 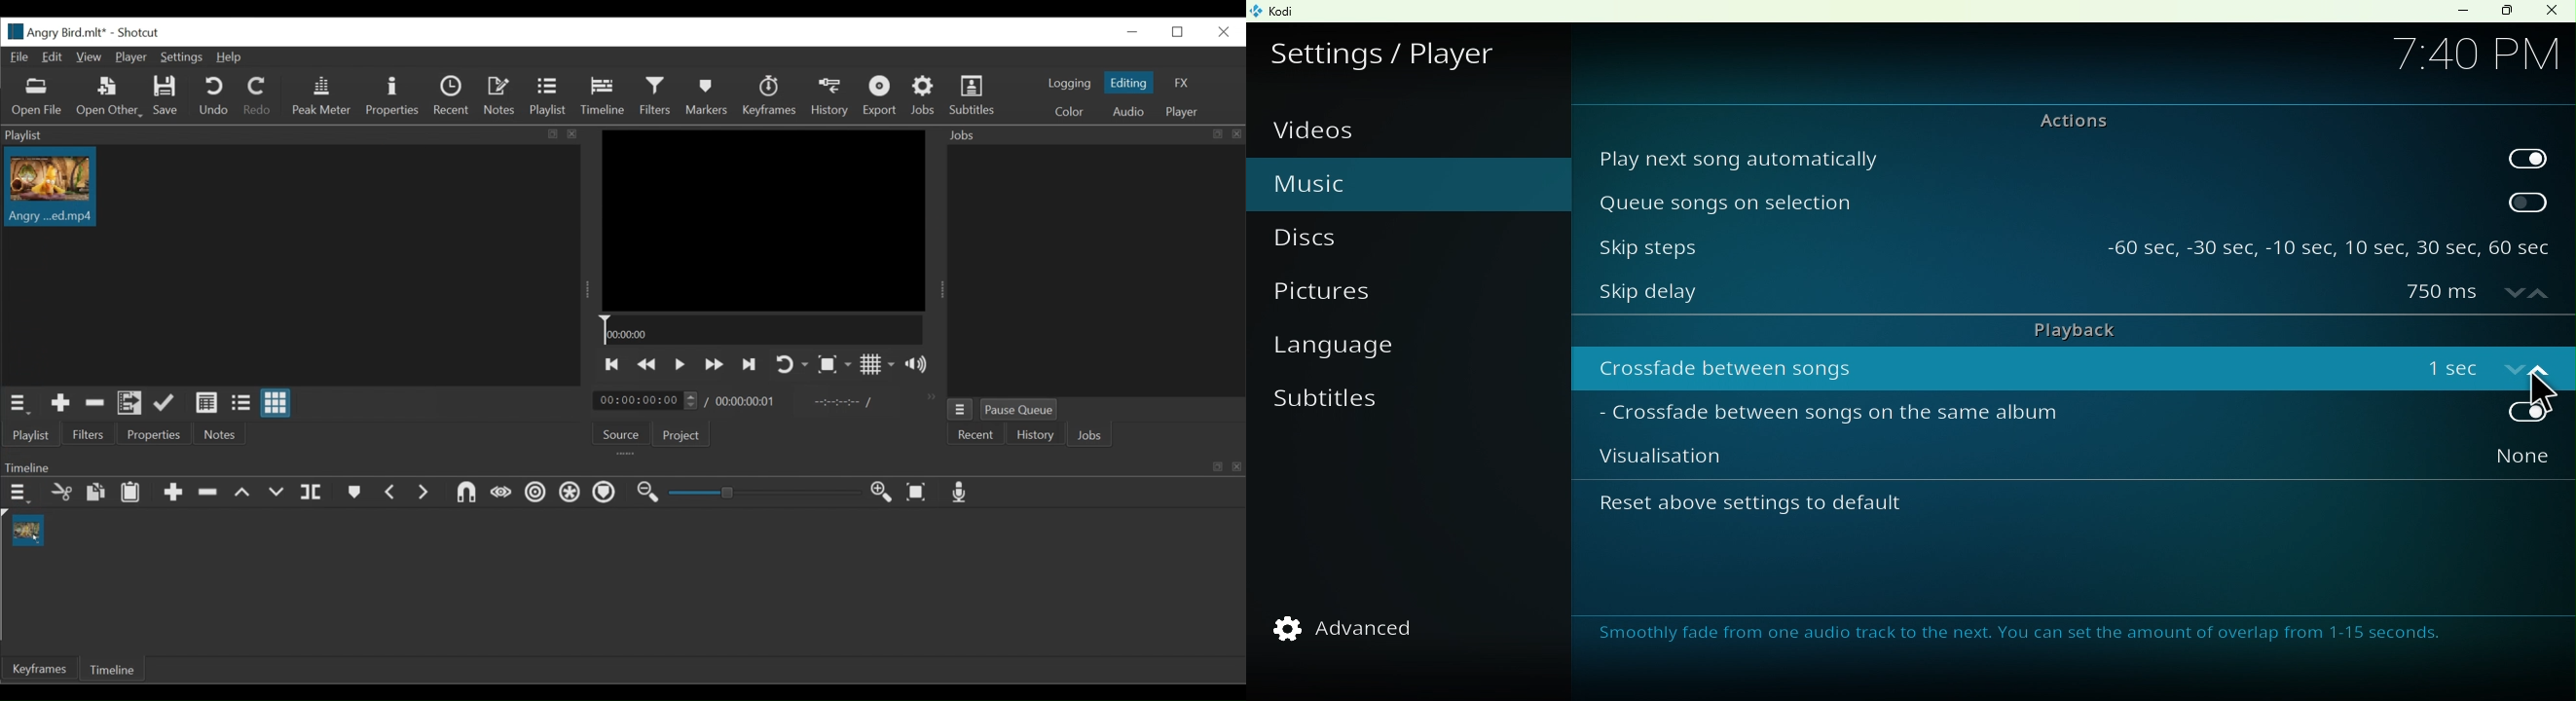 I want to click on Properties, so click(x=394, y=96).